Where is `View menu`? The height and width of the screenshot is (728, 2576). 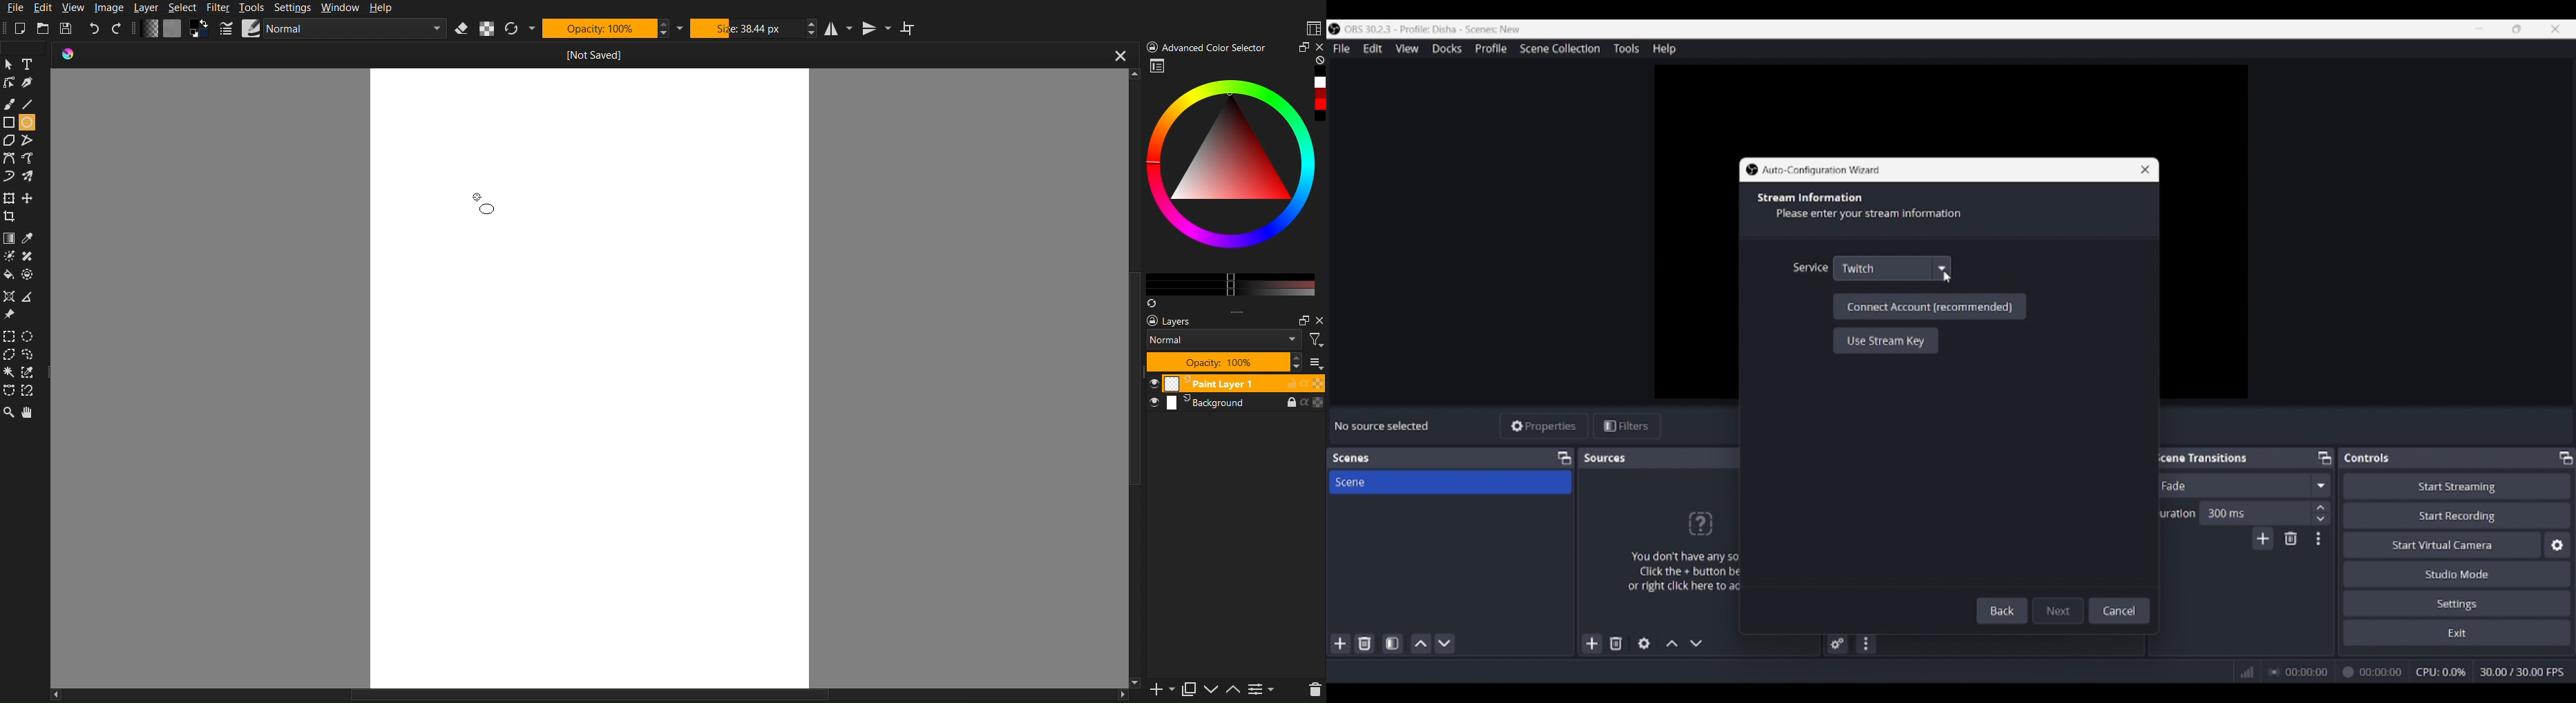 View menu is located at coordinates (1407, 48).